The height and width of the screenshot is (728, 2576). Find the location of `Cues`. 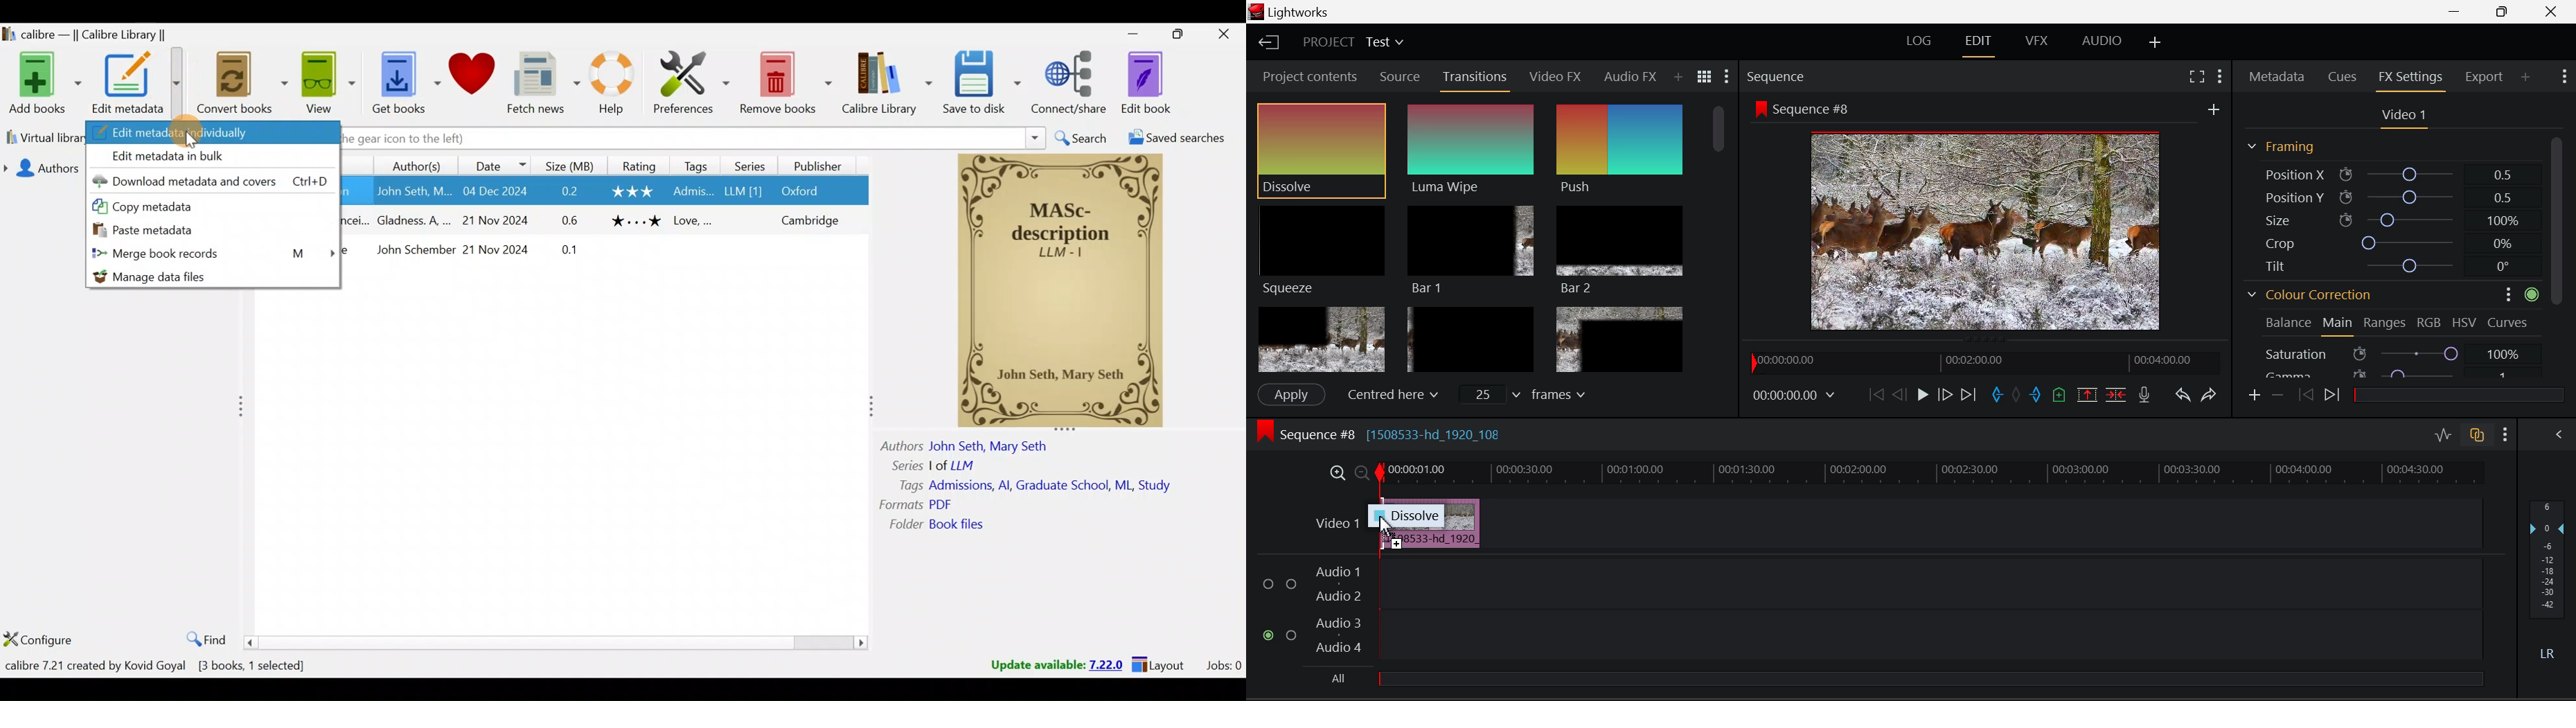

Cues is located at coordinates (2342, 77).